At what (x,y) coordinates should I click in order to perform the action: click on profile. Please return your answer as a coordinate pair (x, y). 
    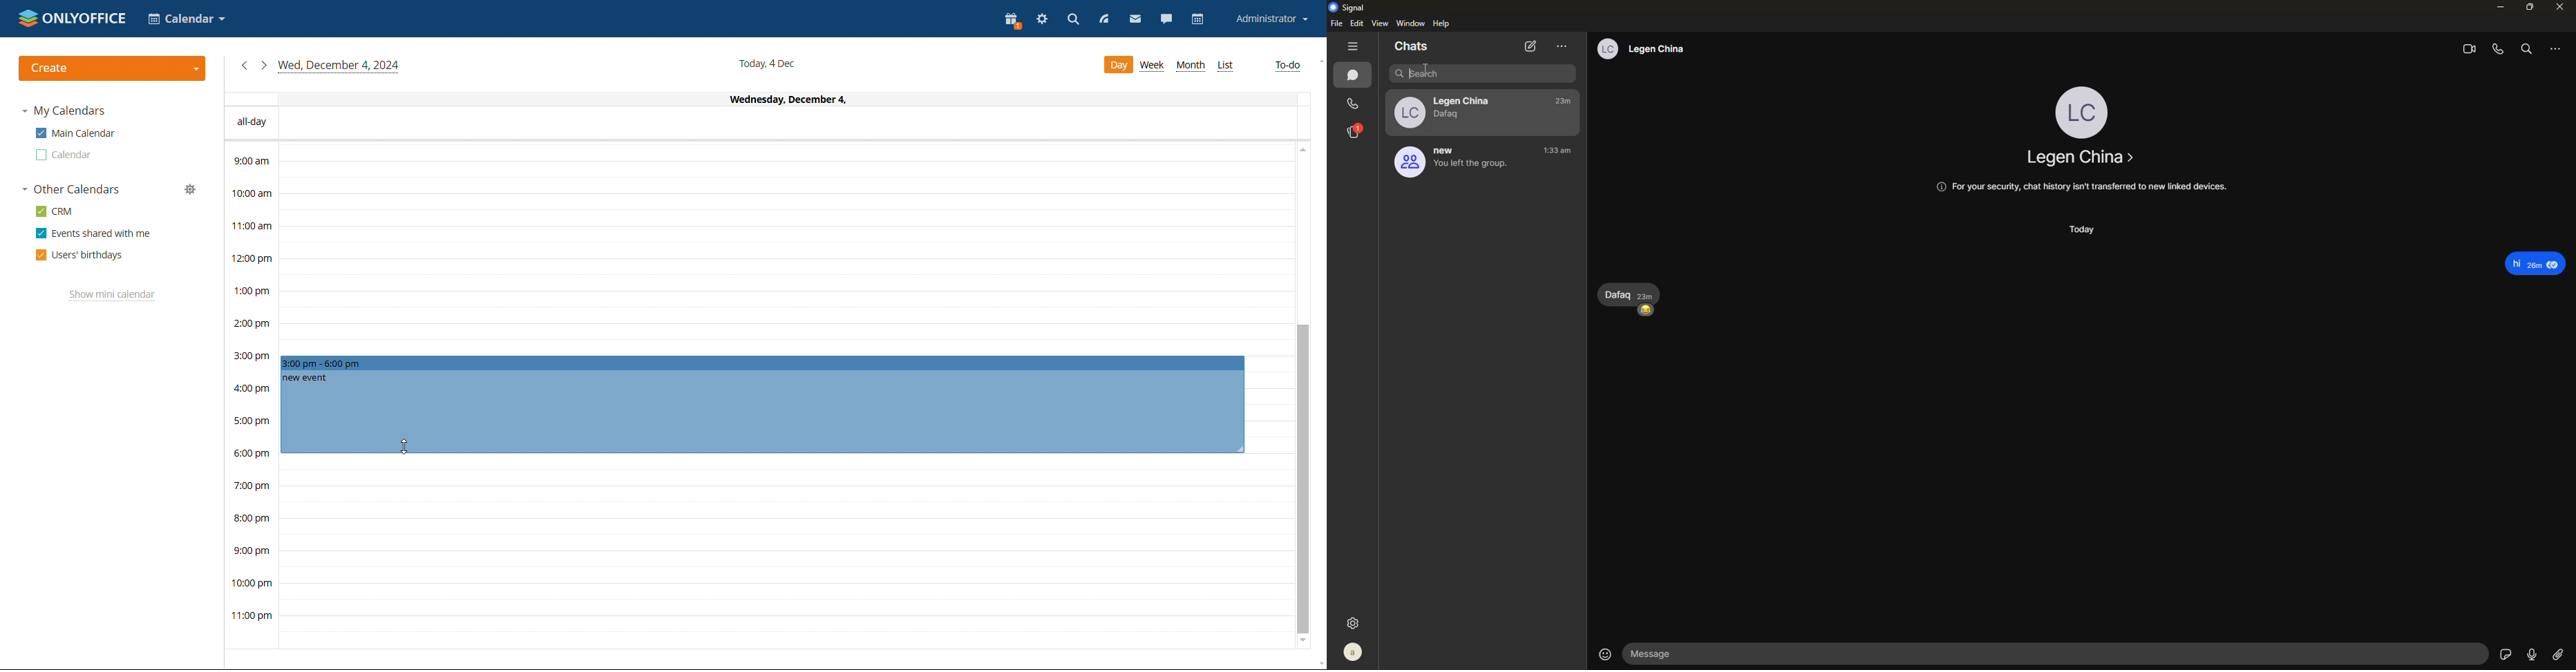
    Looking at the image, I should click on (1408, 163).